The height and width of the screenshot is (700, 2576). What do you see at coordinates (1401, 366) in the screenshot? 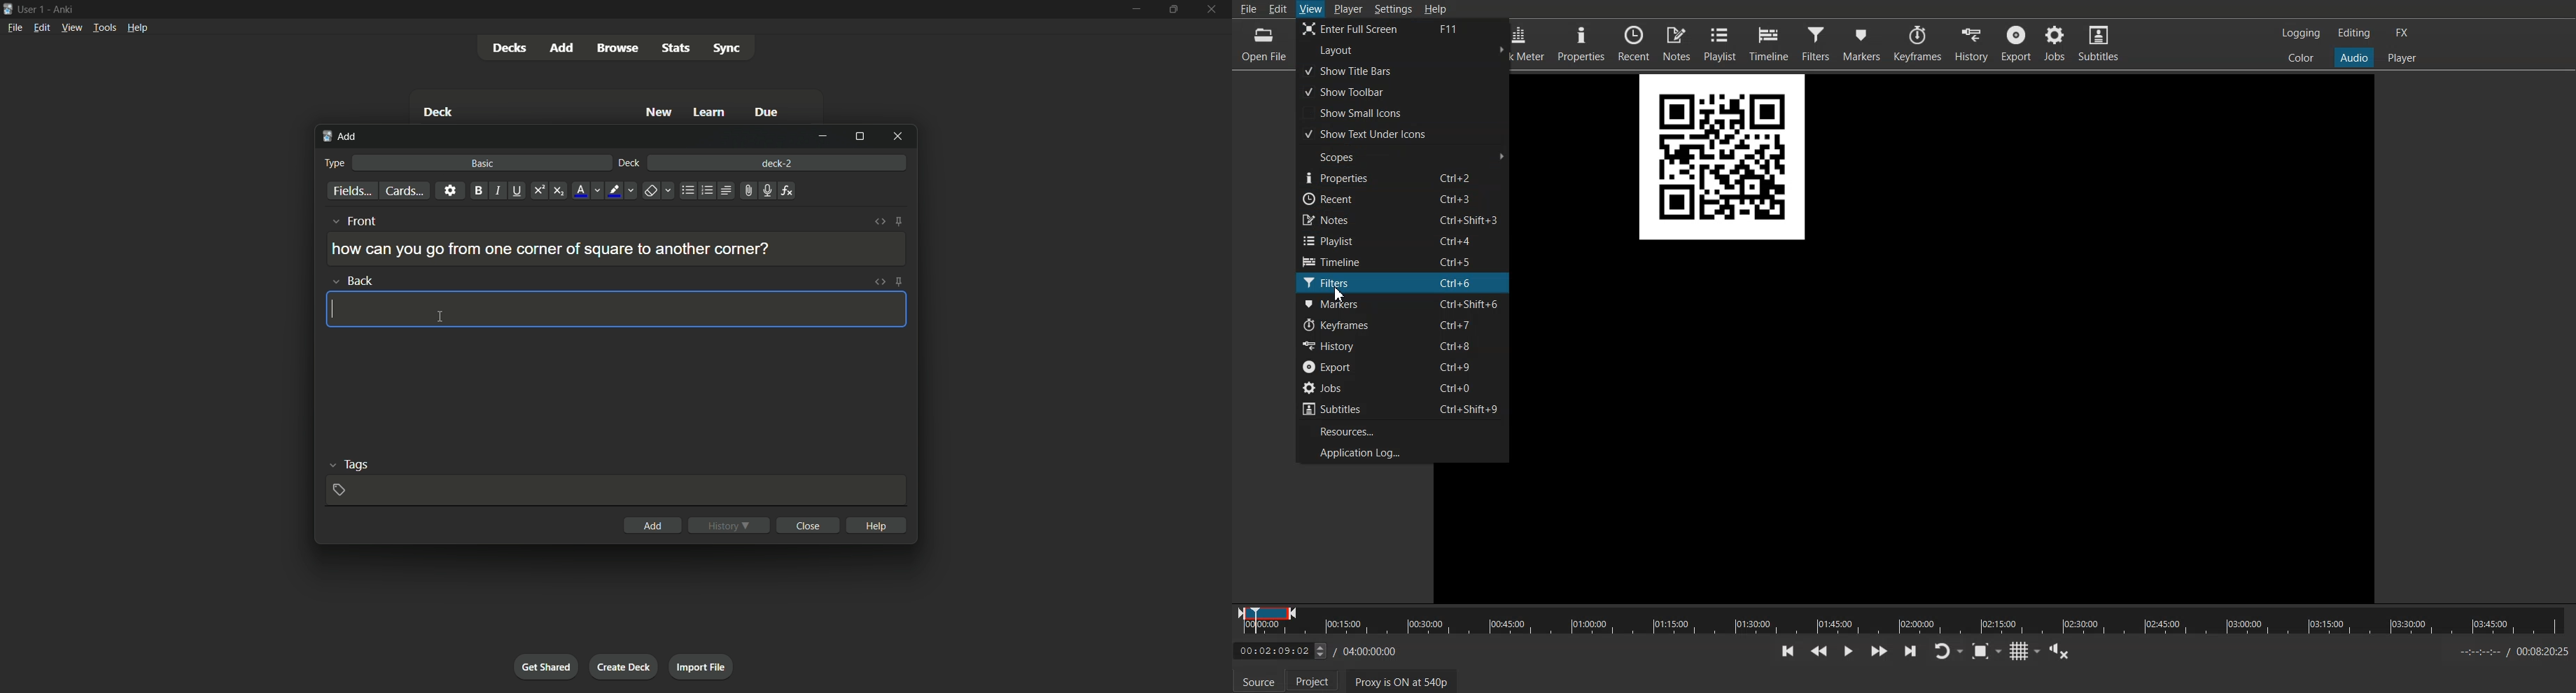
I see `Export` at bounding box center [1401, 366].